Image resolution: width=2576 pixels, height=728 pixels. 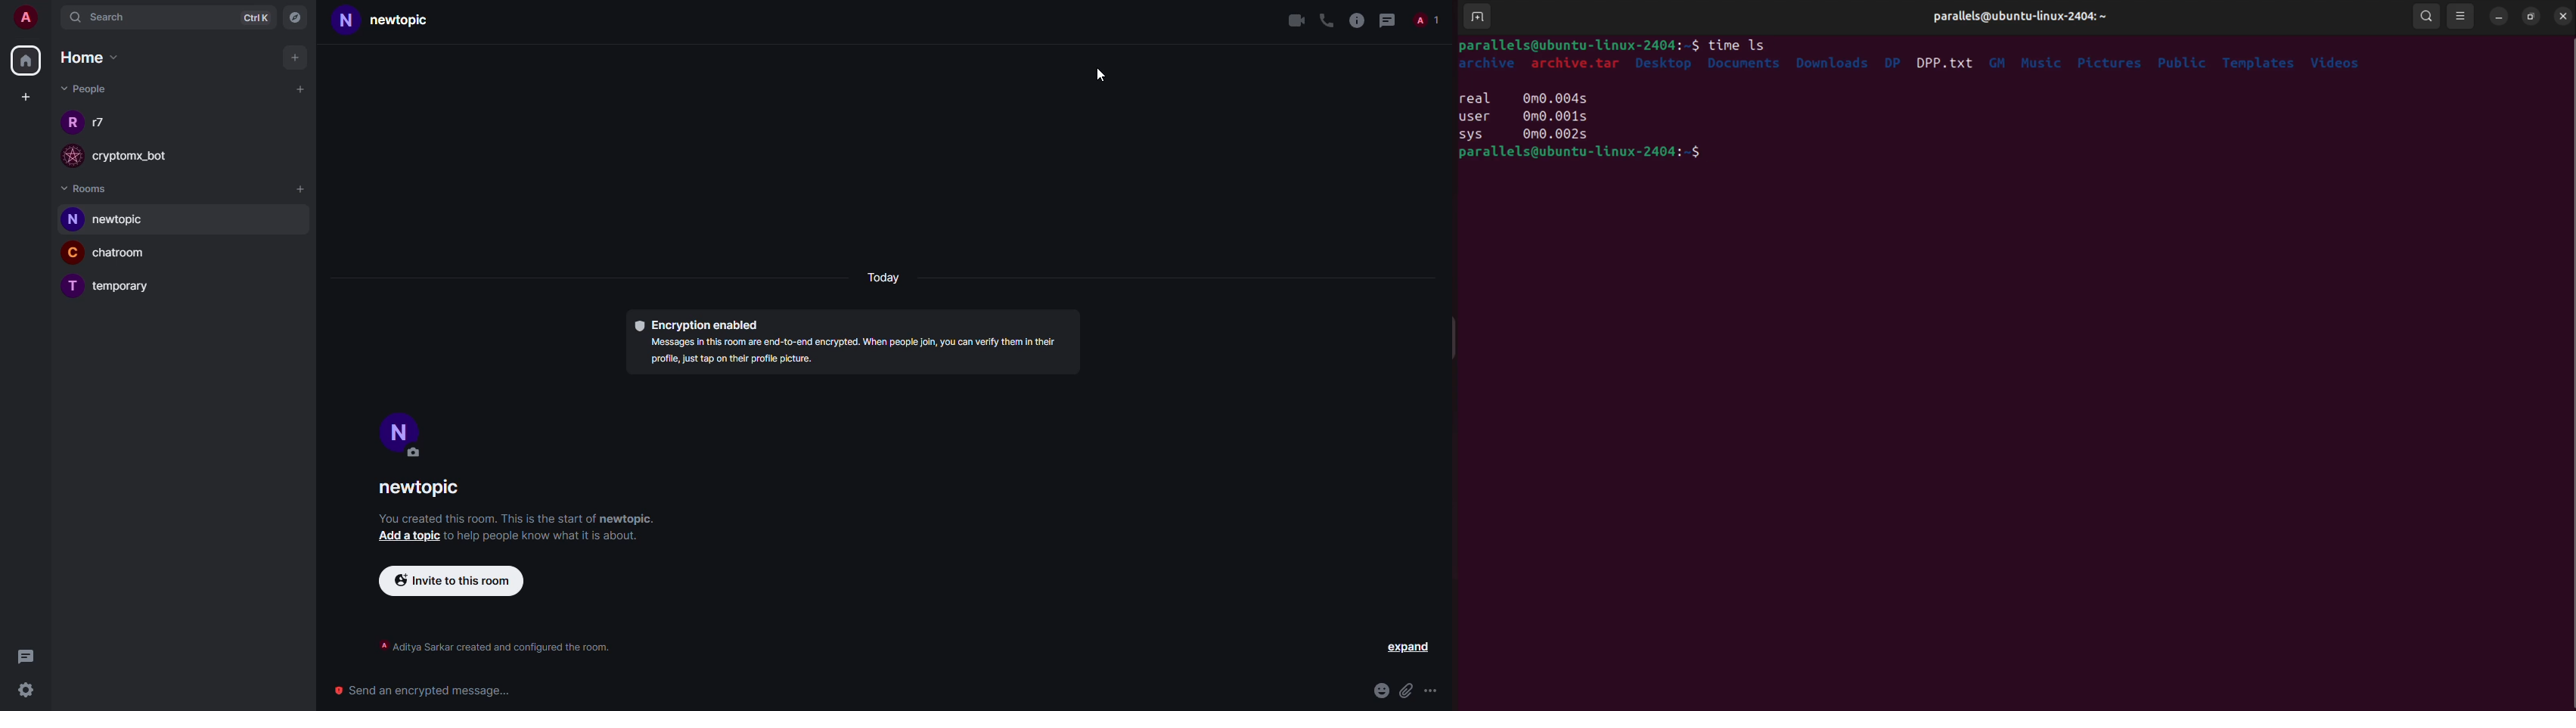 I want to click on Pictures, so click(x=2110, y=61).